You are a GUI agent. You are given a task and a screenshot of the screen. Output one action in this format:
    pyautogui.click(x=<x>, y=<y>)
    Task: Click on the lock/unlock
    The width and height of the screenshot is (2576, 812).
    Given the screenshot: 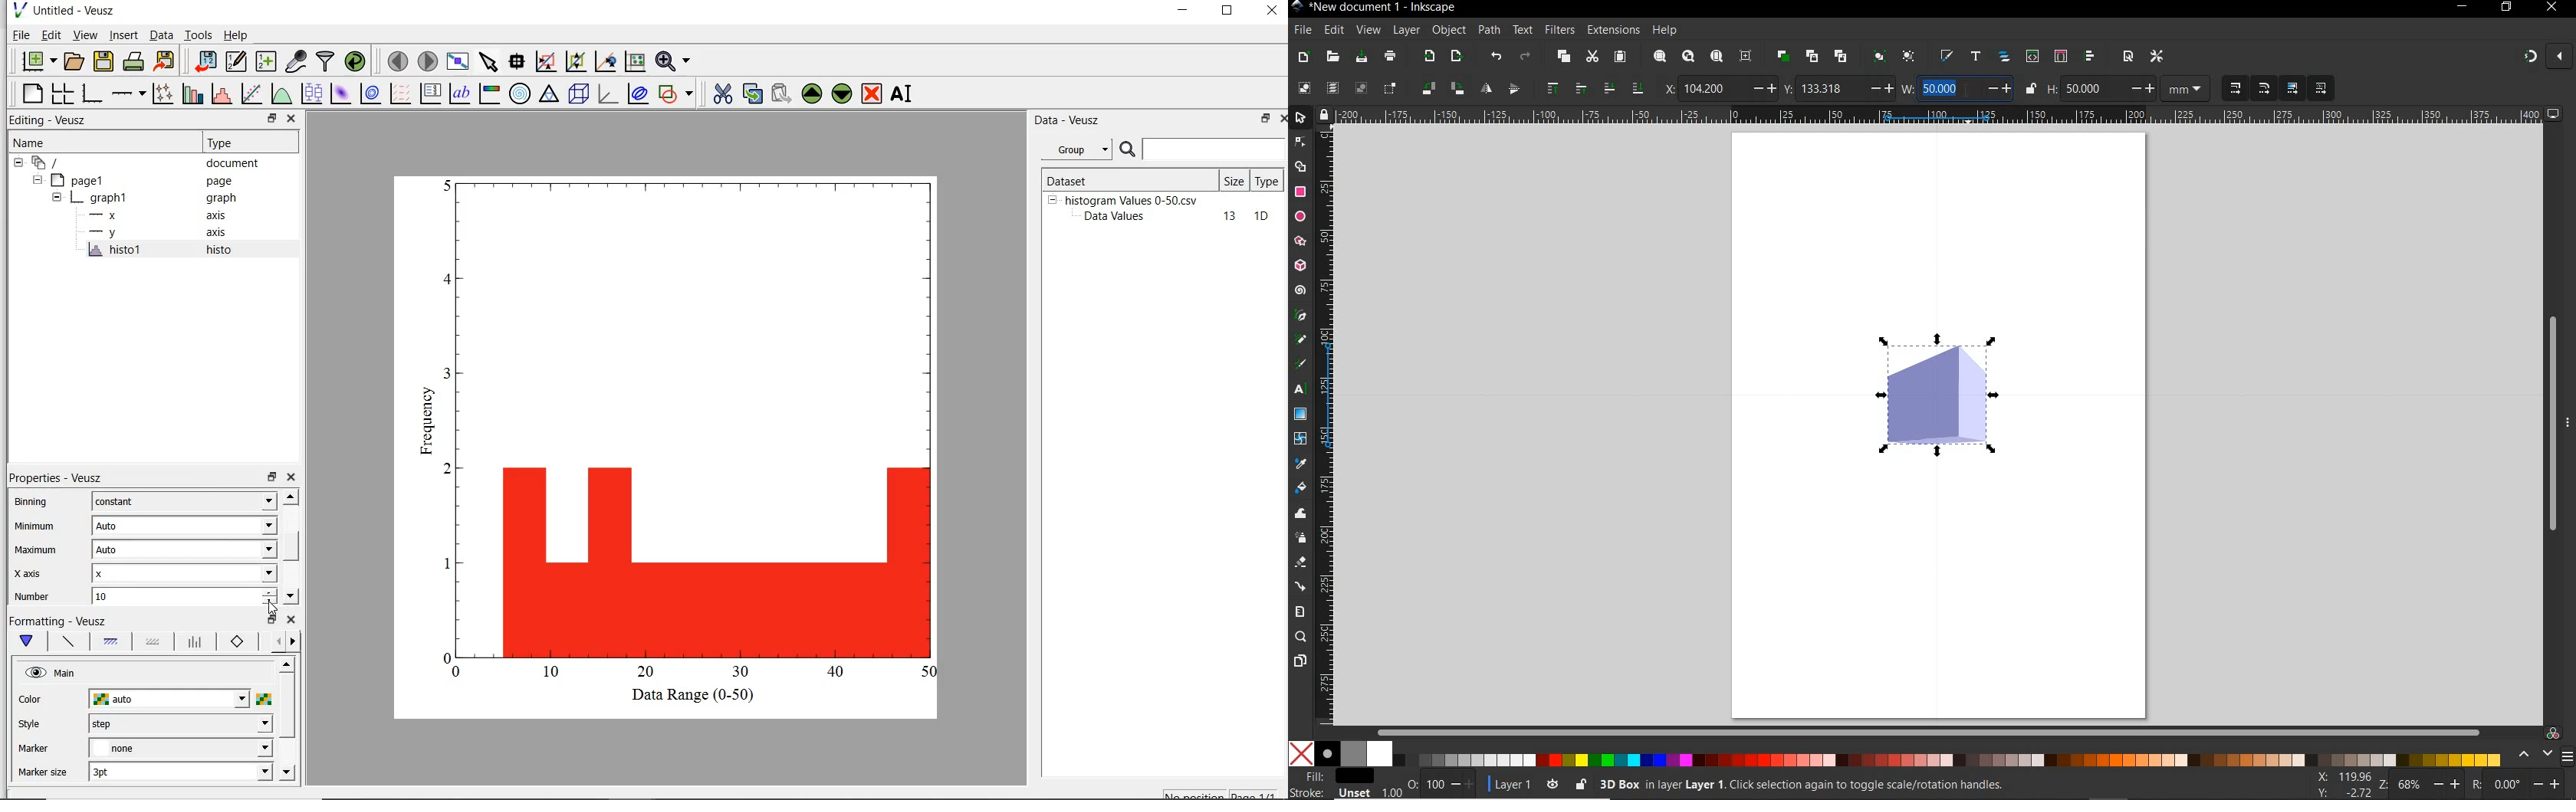 What is the action you would take?
    pyautogui.click(x=1579, y=782)
    